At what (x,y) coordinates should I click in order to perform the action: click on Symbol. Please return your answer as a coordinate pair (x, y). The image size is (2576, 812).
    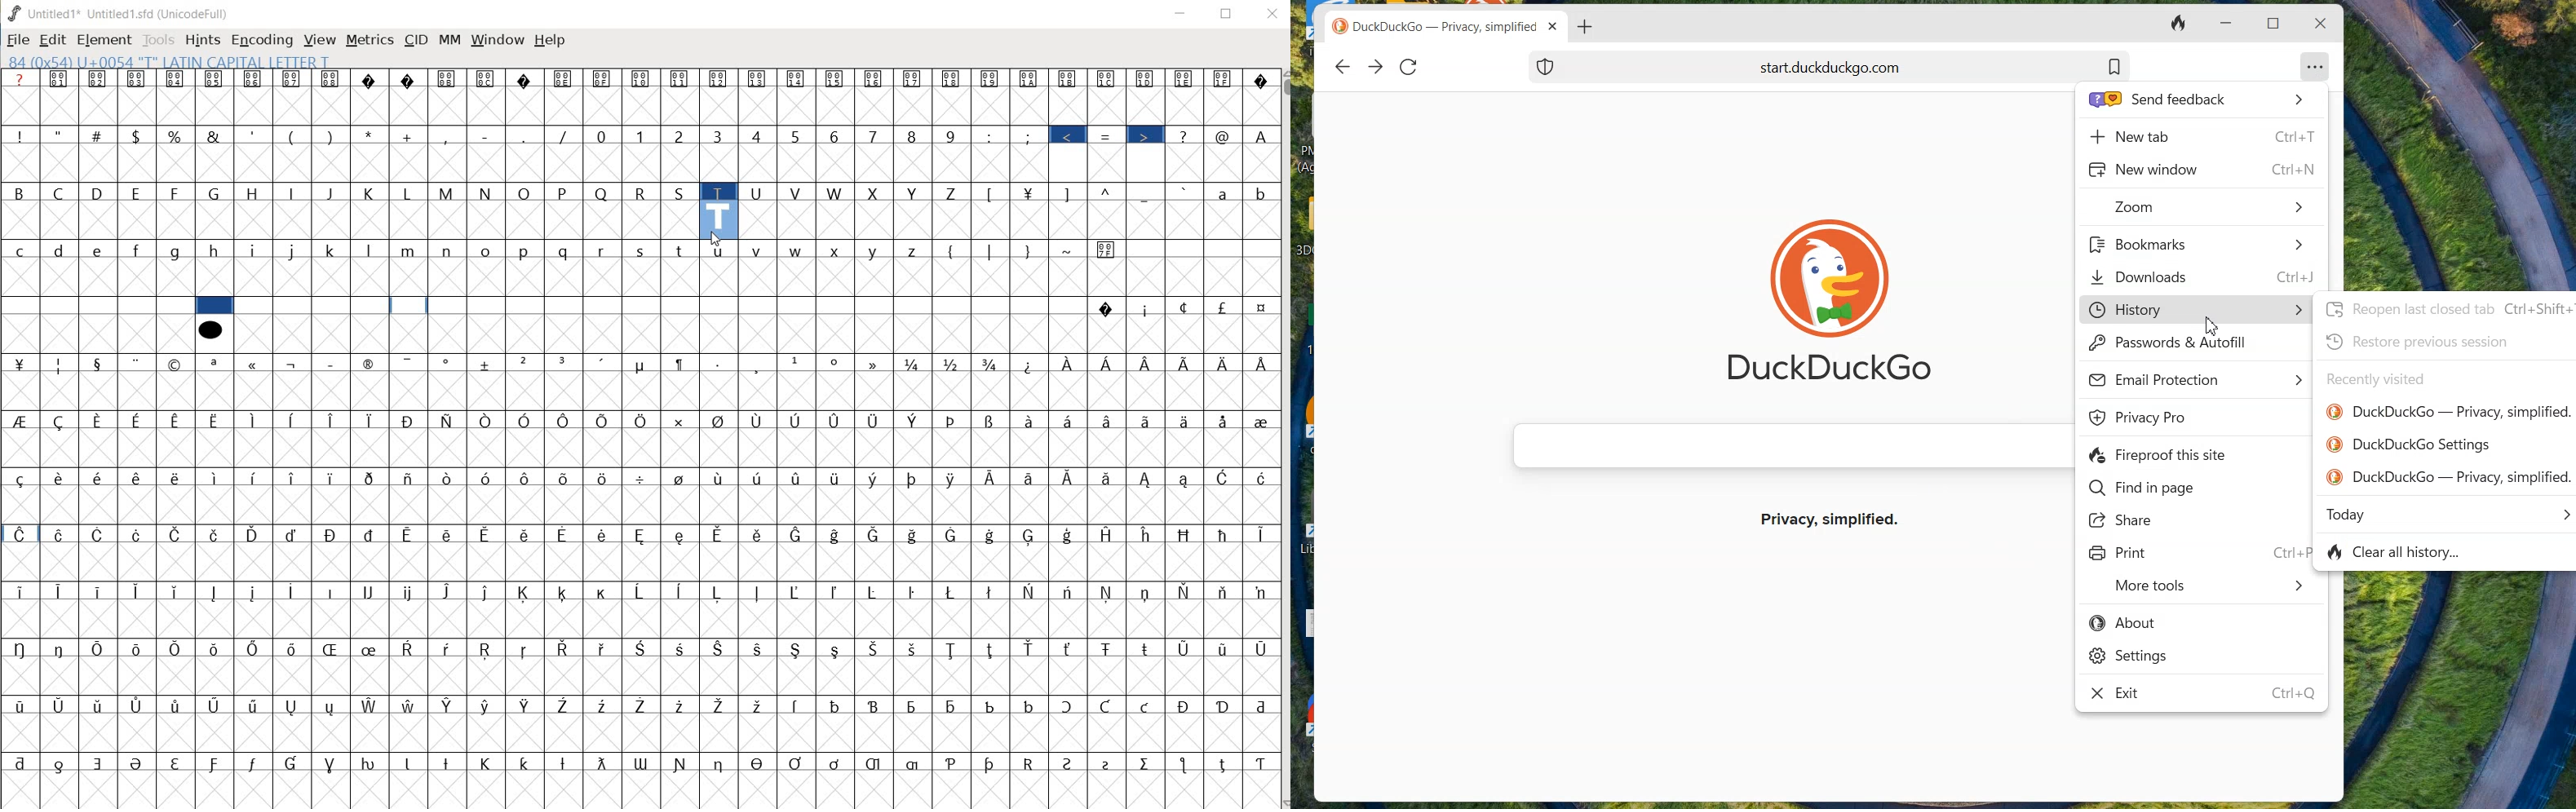
    Looking at the image, I should click on (1028, 705).